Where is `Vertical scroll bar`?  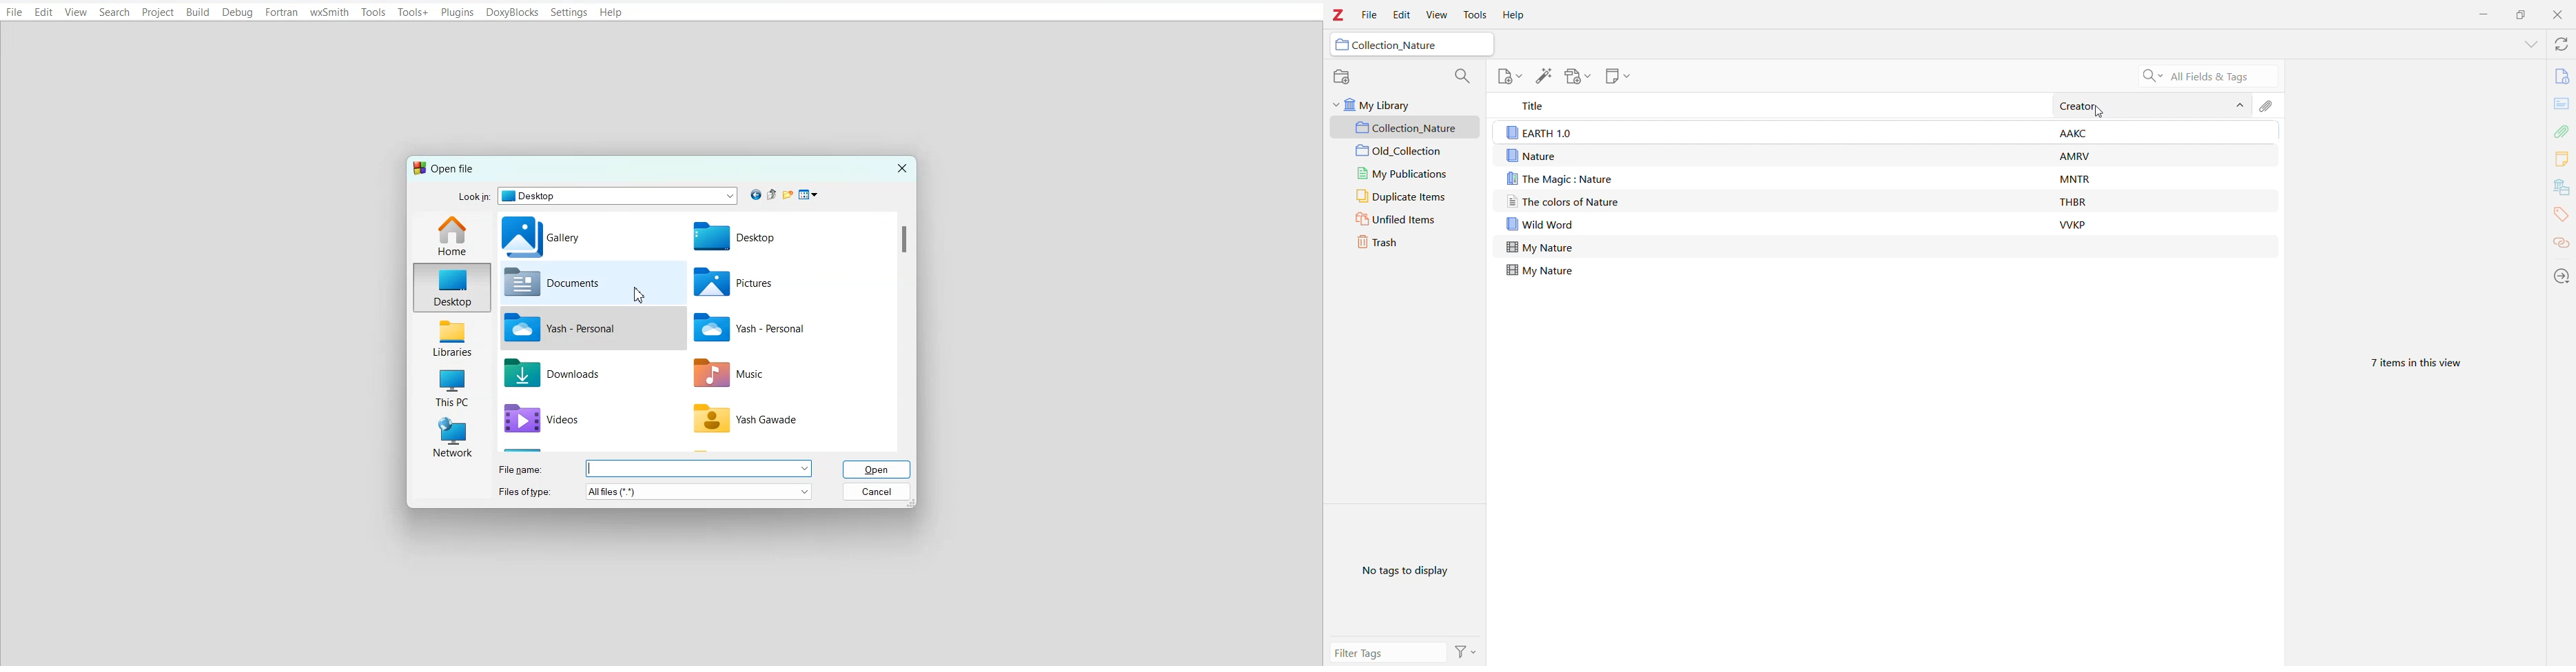
Vertical scroll bar is located at coordinates (907, 326).